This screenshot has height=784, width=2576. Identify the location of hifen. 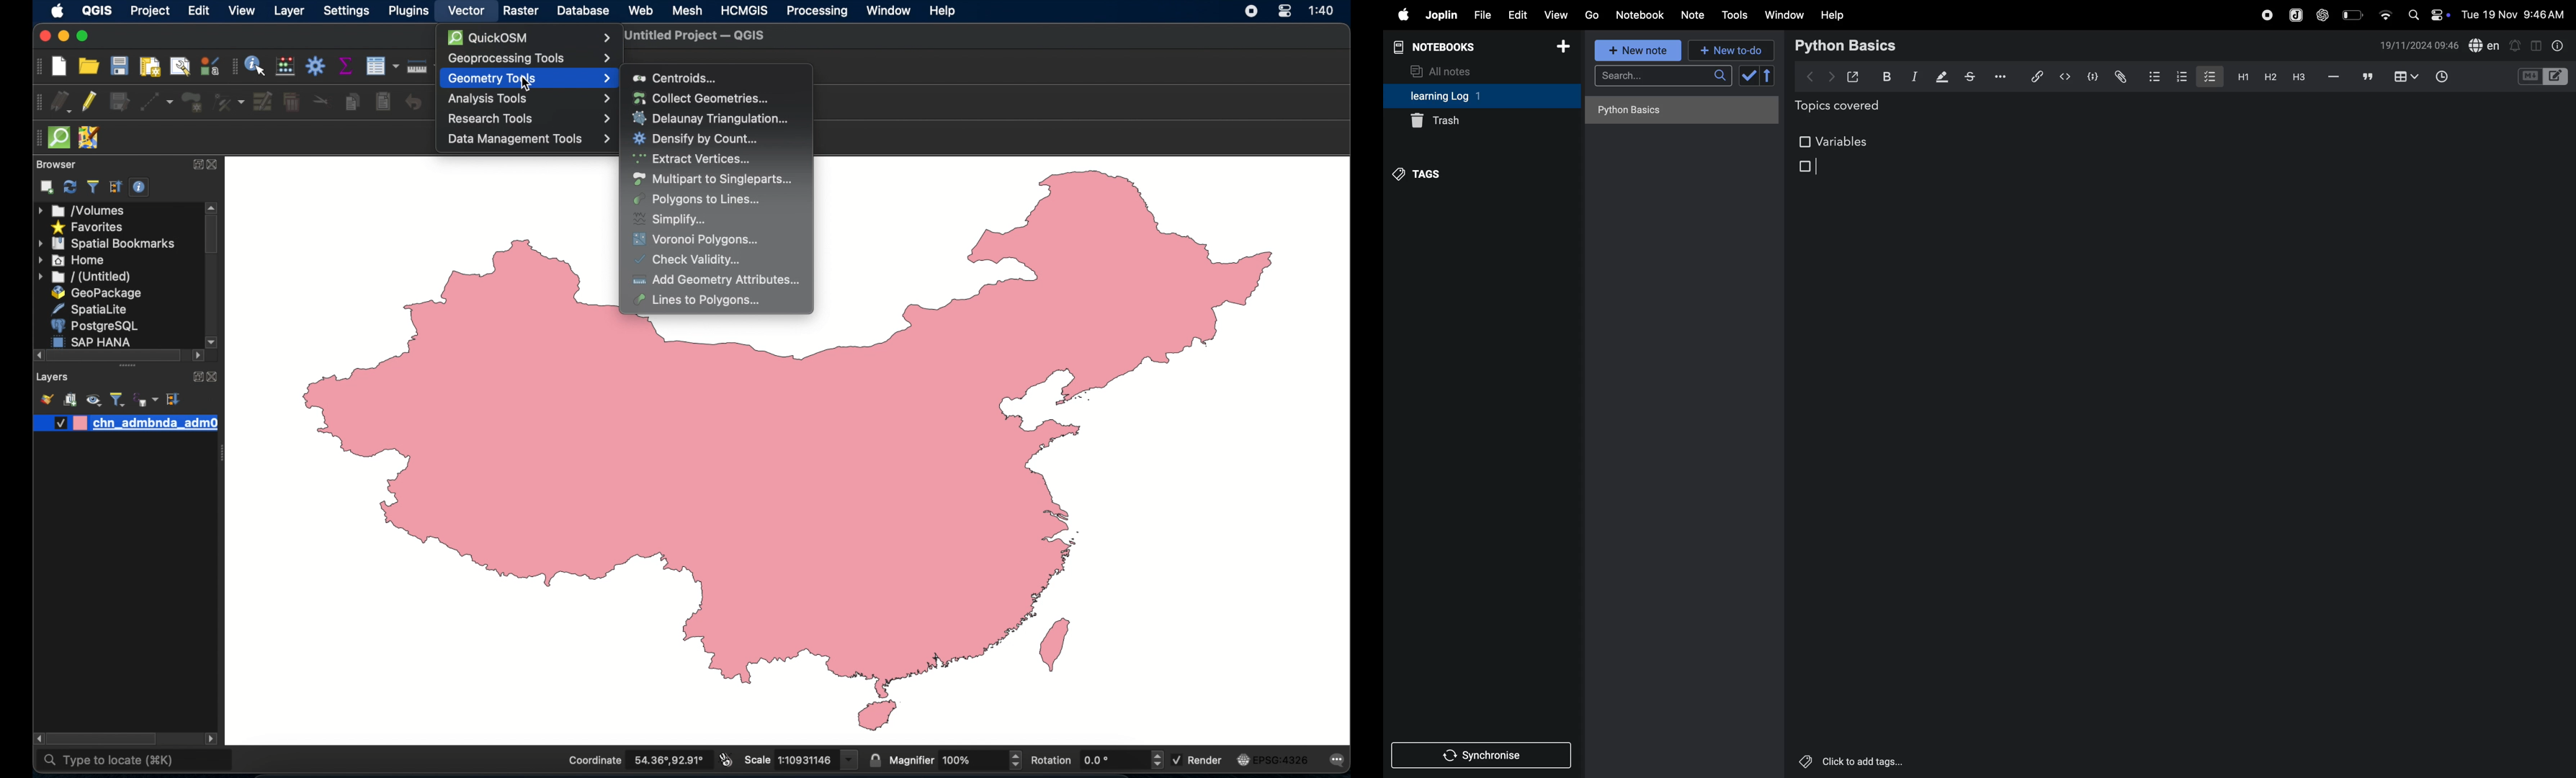
(2334, 77).